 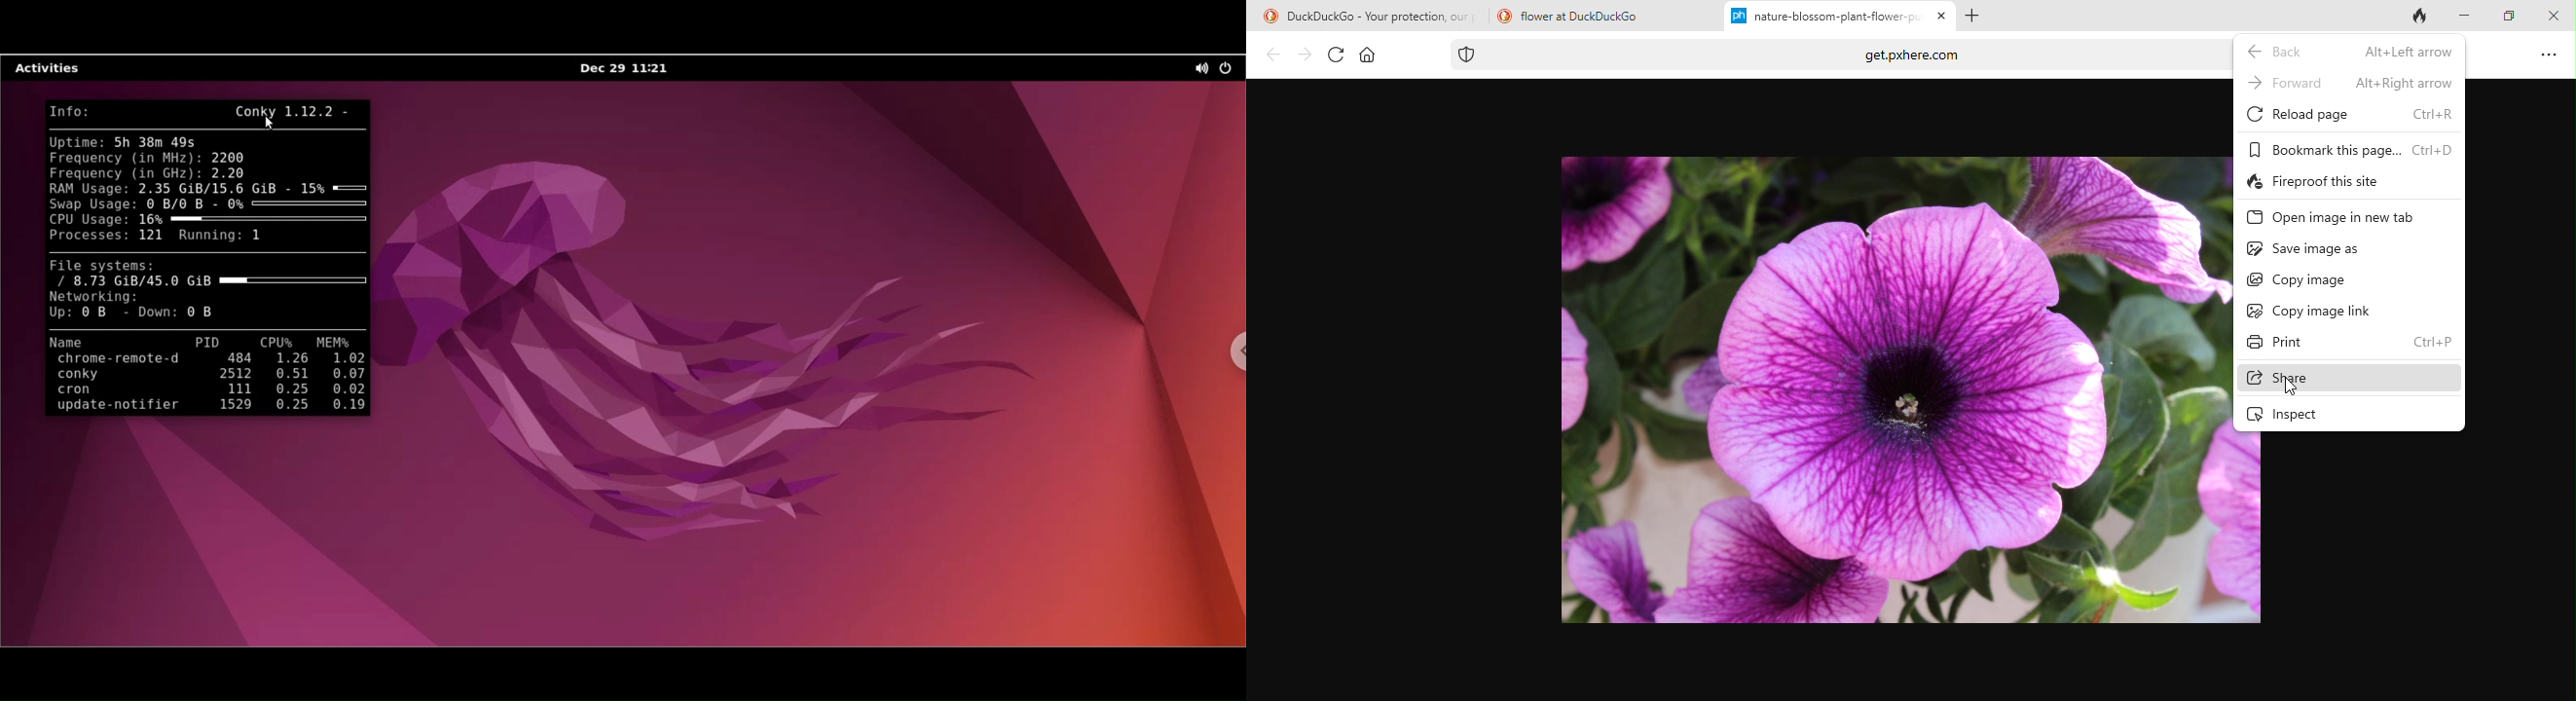 What do you see at coordinates (1979, 18) in the screenshot?
I see `add` at bounding box center [1979, 18].